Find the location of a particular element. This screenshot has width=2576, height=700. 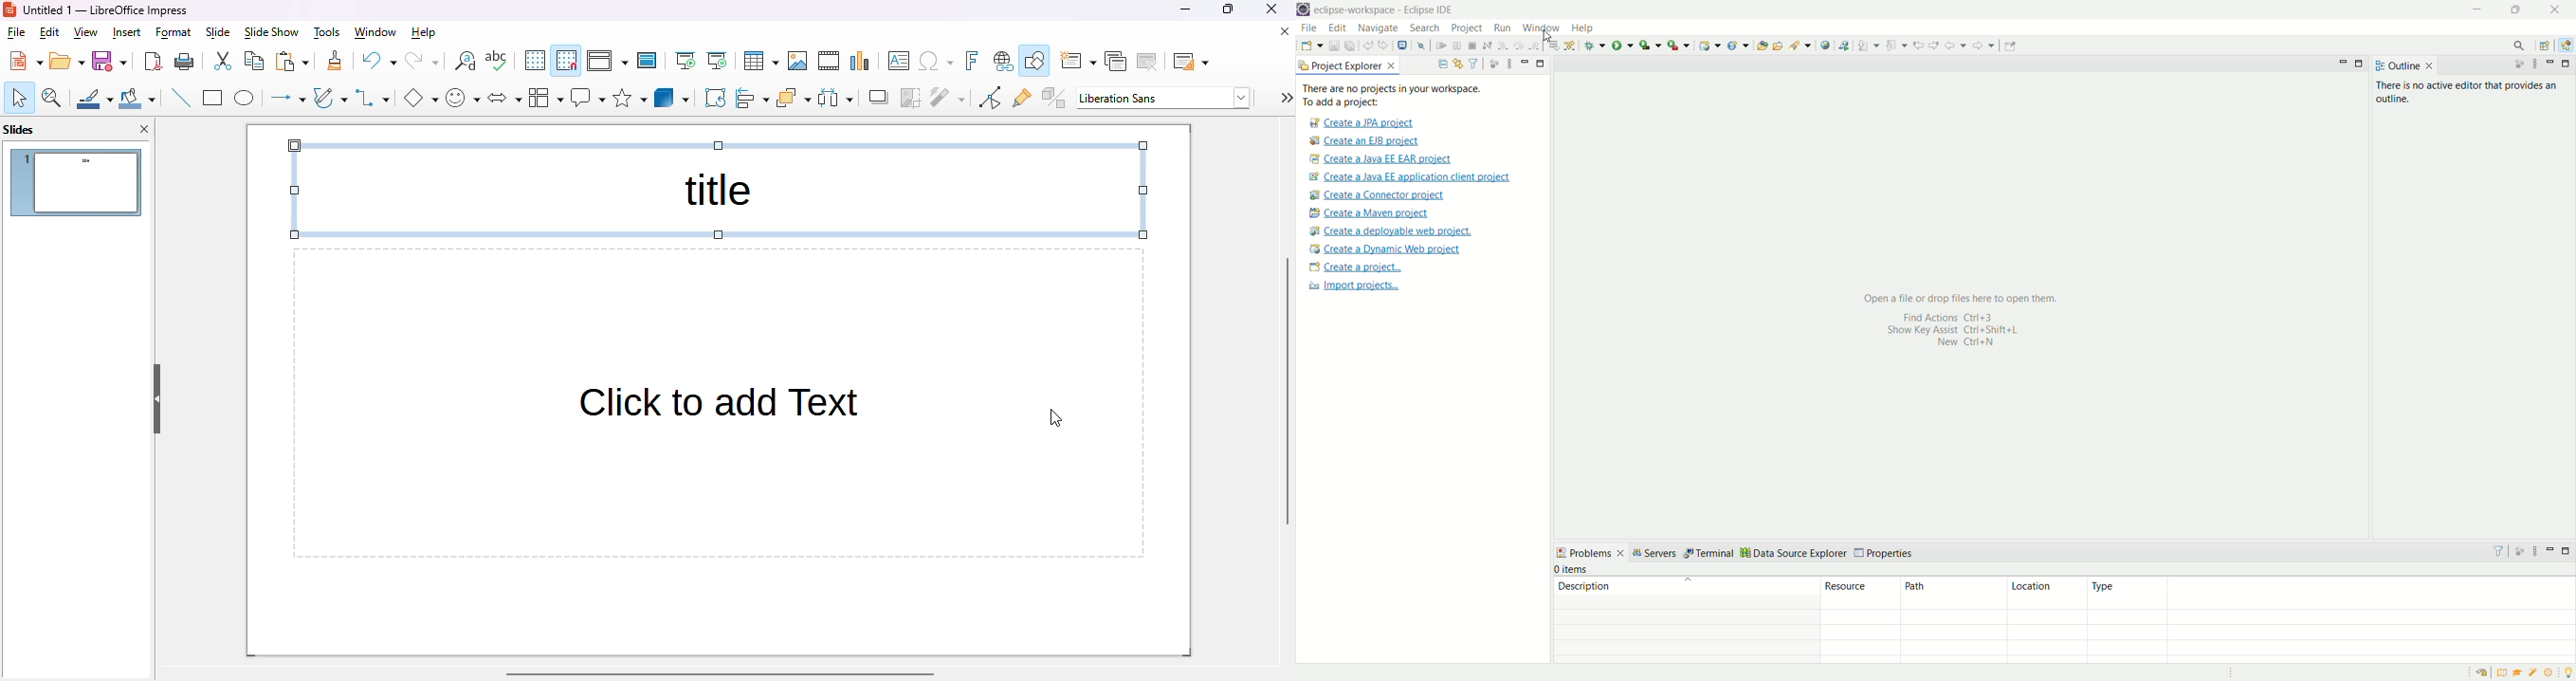

insert fontwork text is located at coordinates (973, 60).